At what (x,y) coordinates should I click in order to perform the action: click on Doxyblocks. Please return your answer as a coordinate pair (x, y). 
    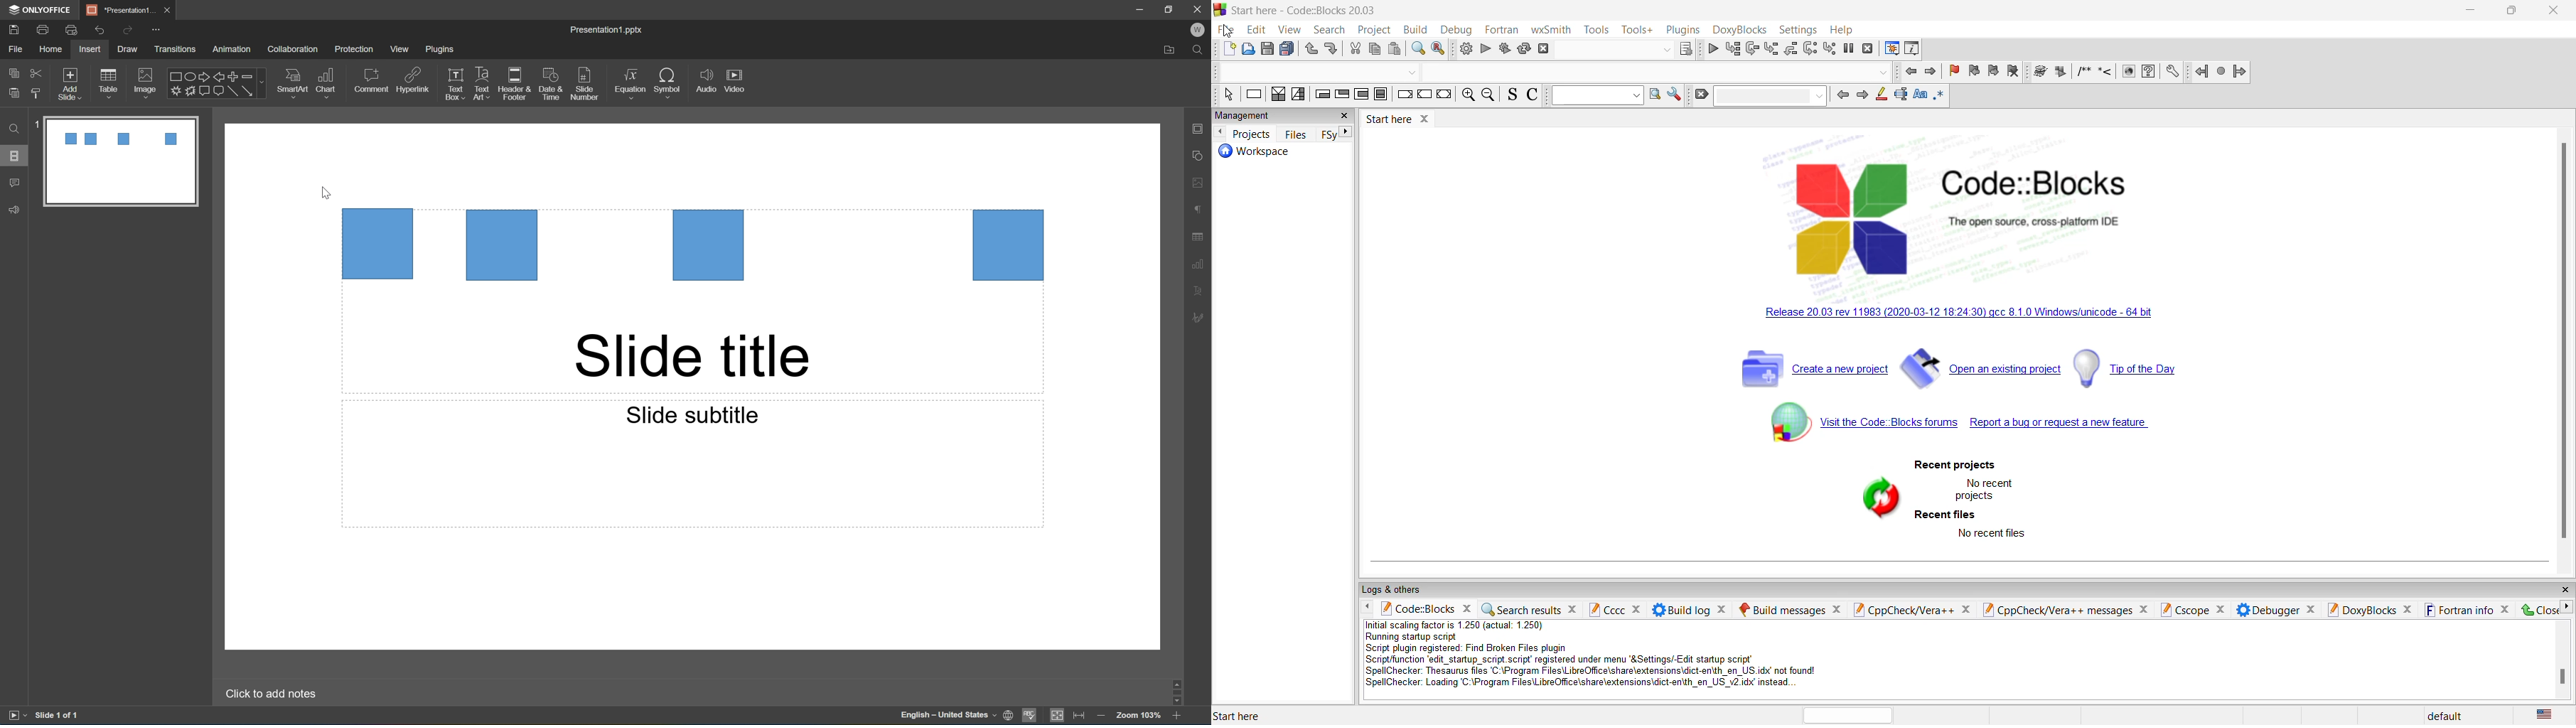
    Looking at the image, I should click on (2371, 610).